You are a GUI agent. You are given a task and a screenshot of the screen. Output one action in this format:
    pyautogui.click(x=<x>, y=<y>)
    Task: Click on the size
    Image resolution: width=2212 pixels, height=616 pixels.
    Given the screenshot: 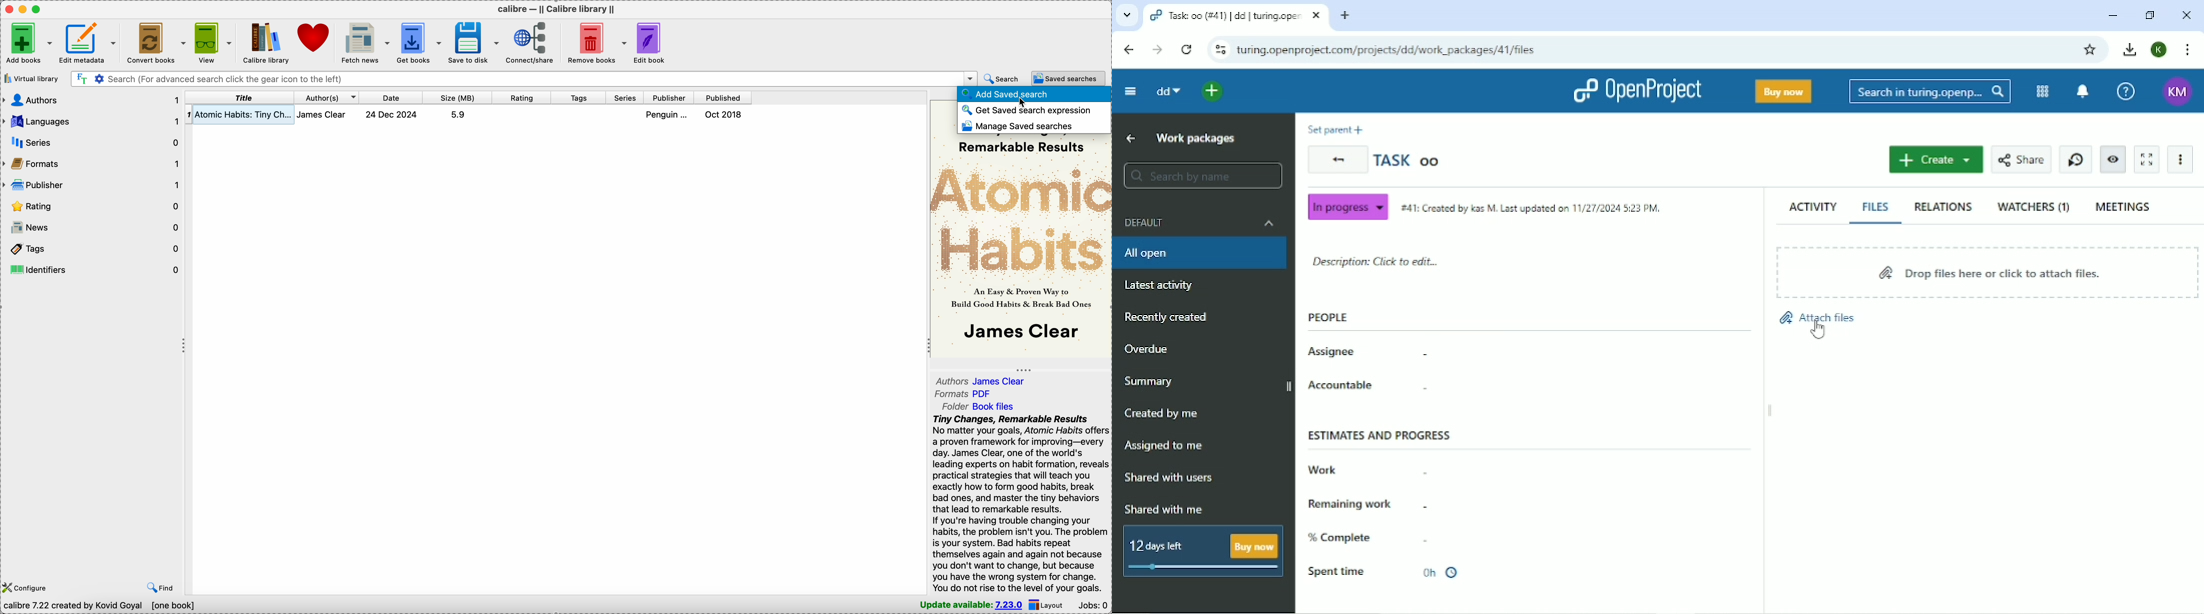 What is the action you would take?
    pyautogui.click(x=458, y=98)
    